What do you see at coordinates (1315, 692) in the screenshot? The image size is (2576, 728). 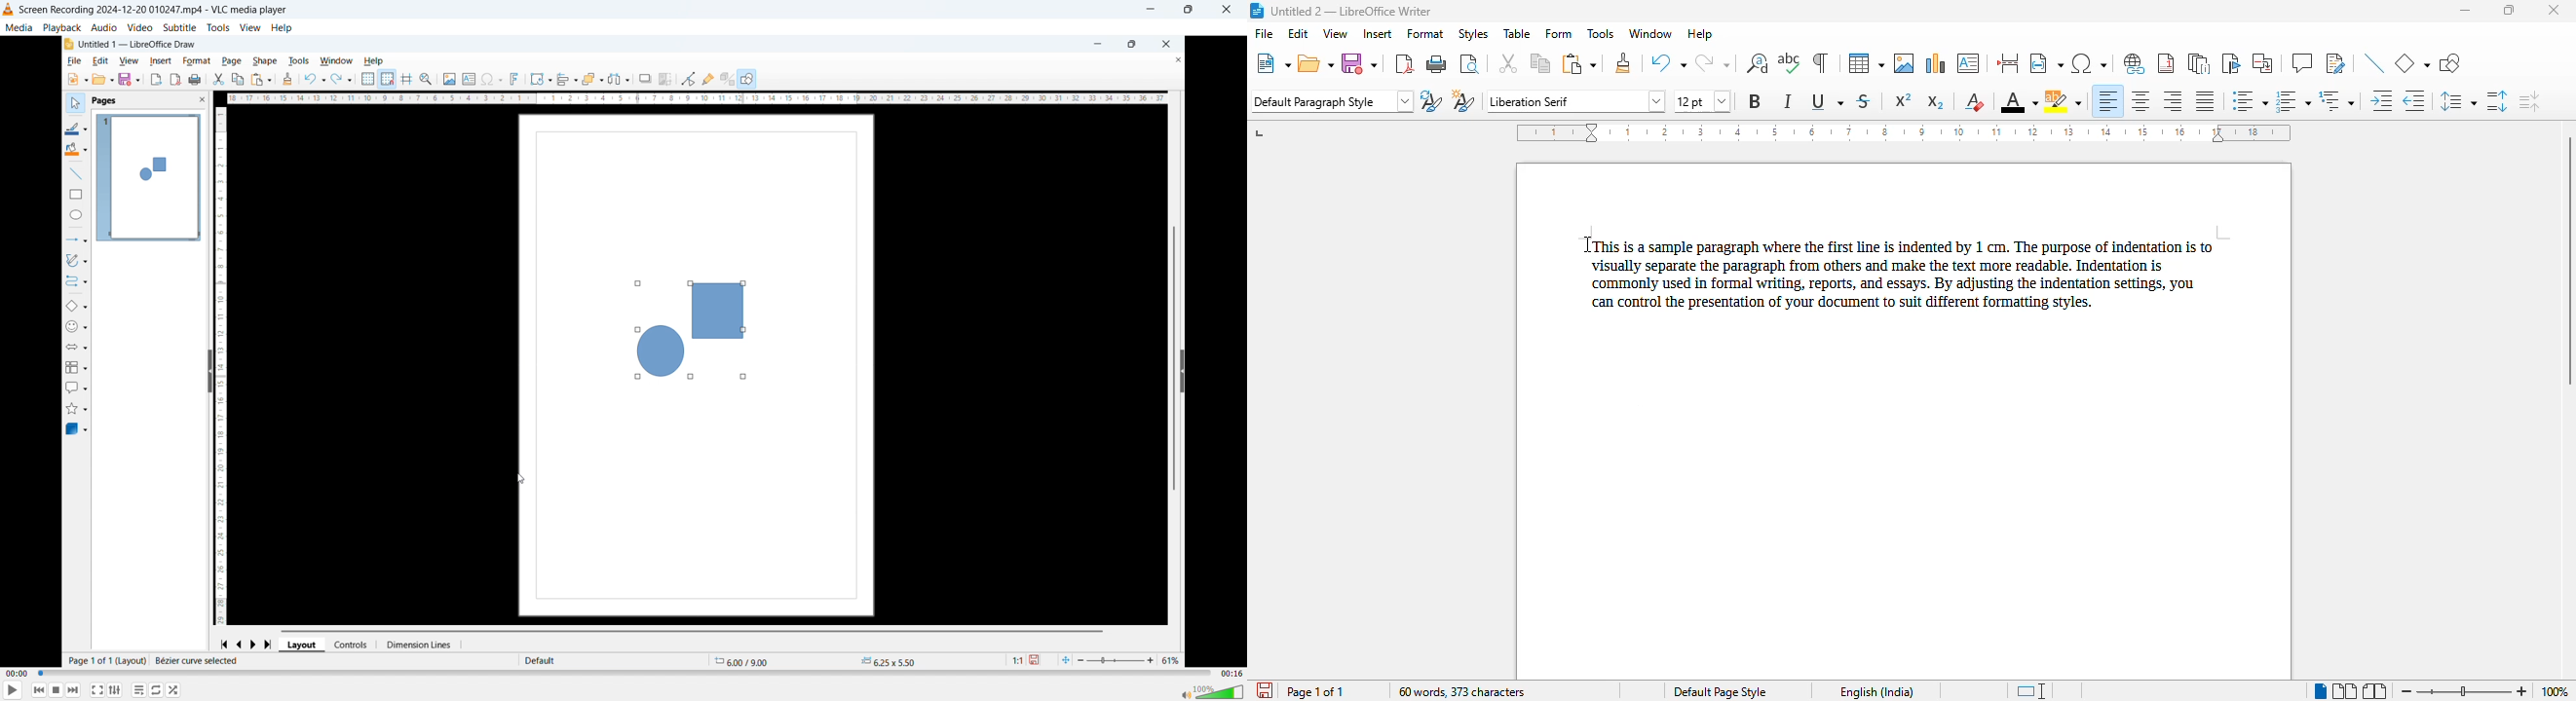 I see `page 1 of 1` at bounding box center [1315, 692].